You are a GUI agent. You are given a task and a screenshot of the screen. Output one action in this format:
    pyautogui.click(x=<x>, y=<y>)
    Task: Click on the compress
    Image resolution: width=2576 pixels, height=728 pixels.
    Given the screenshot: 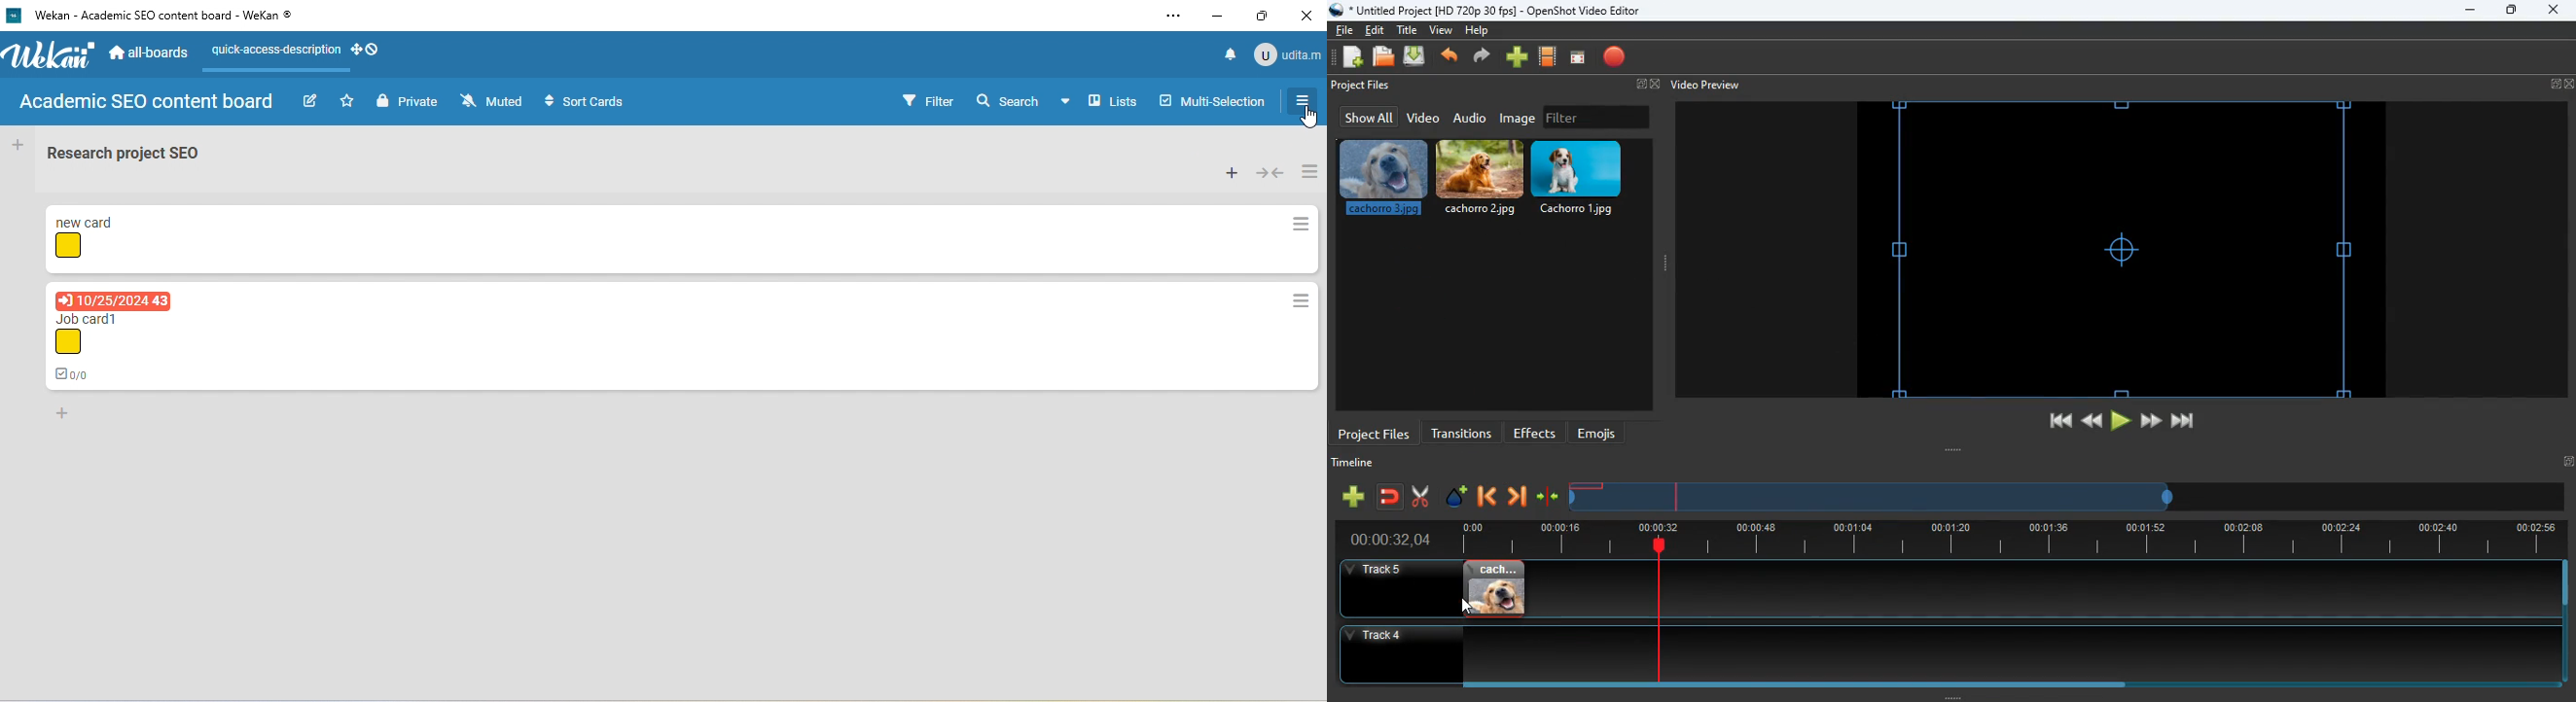 What is the action you would take?
    pyautogui.click(x=1548, y=497)
    